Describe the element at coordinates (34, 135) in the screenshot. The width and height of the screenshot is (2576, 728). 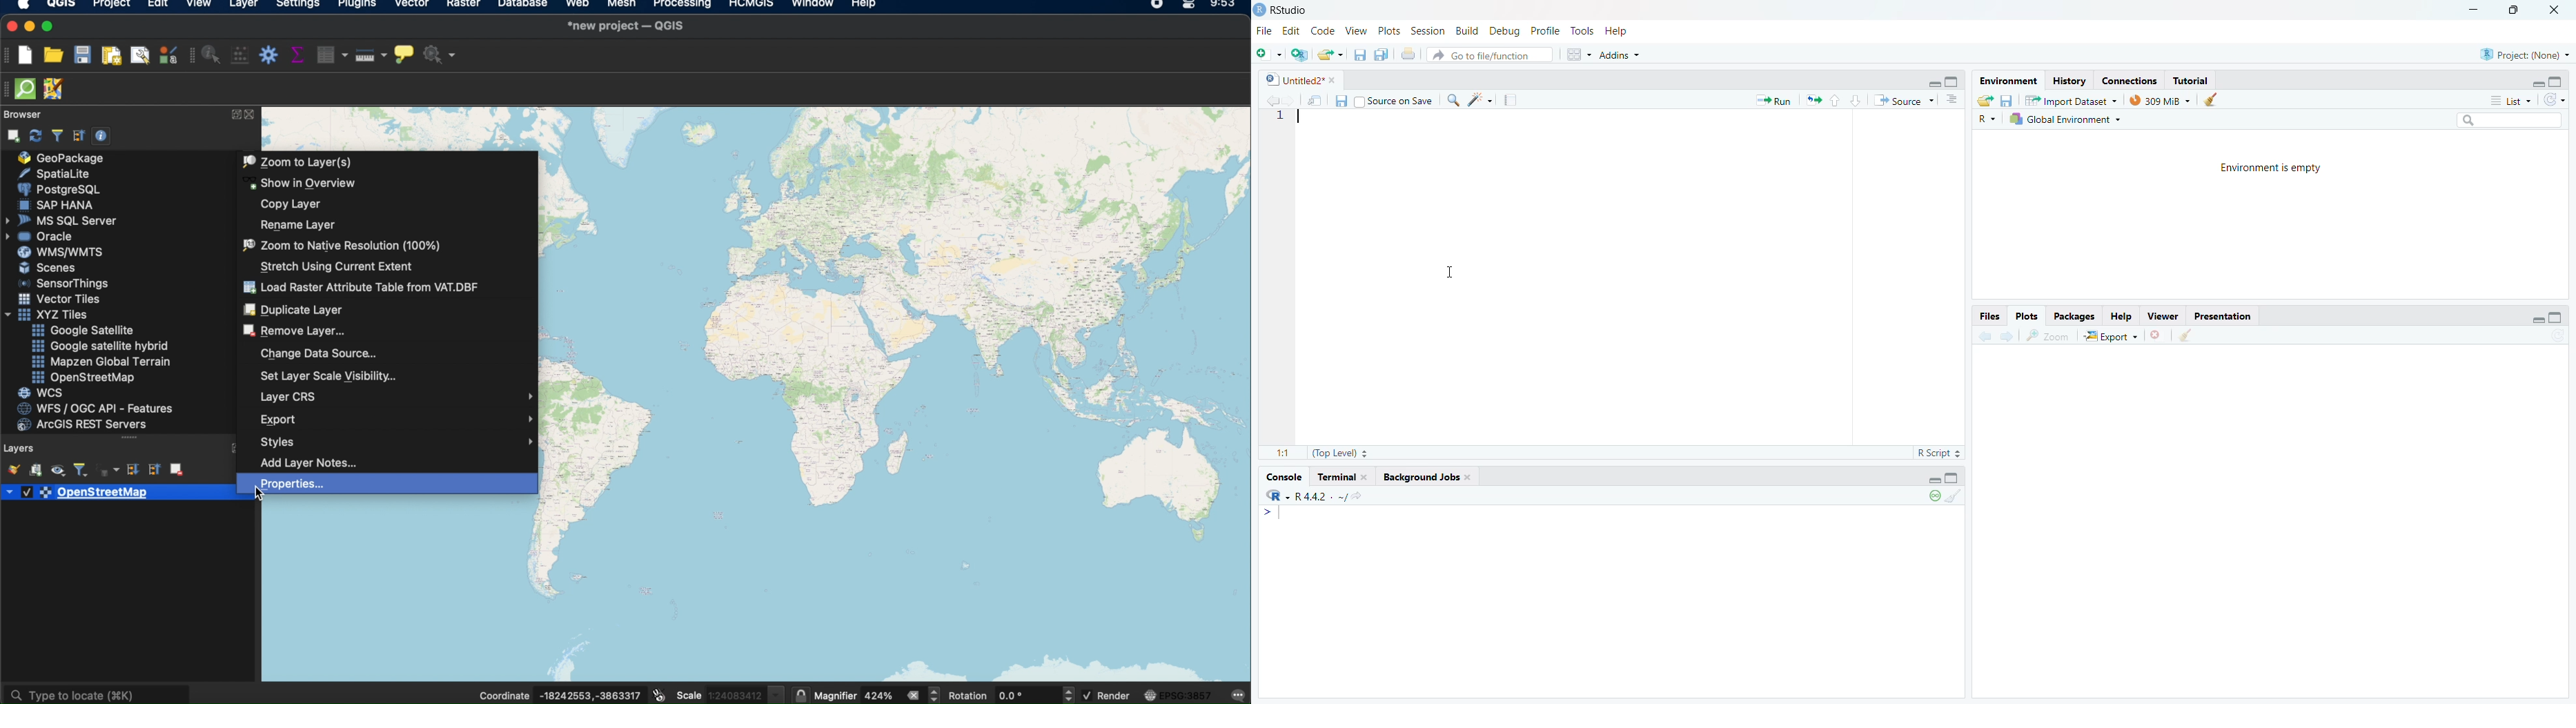
I see `refresh` at that location.